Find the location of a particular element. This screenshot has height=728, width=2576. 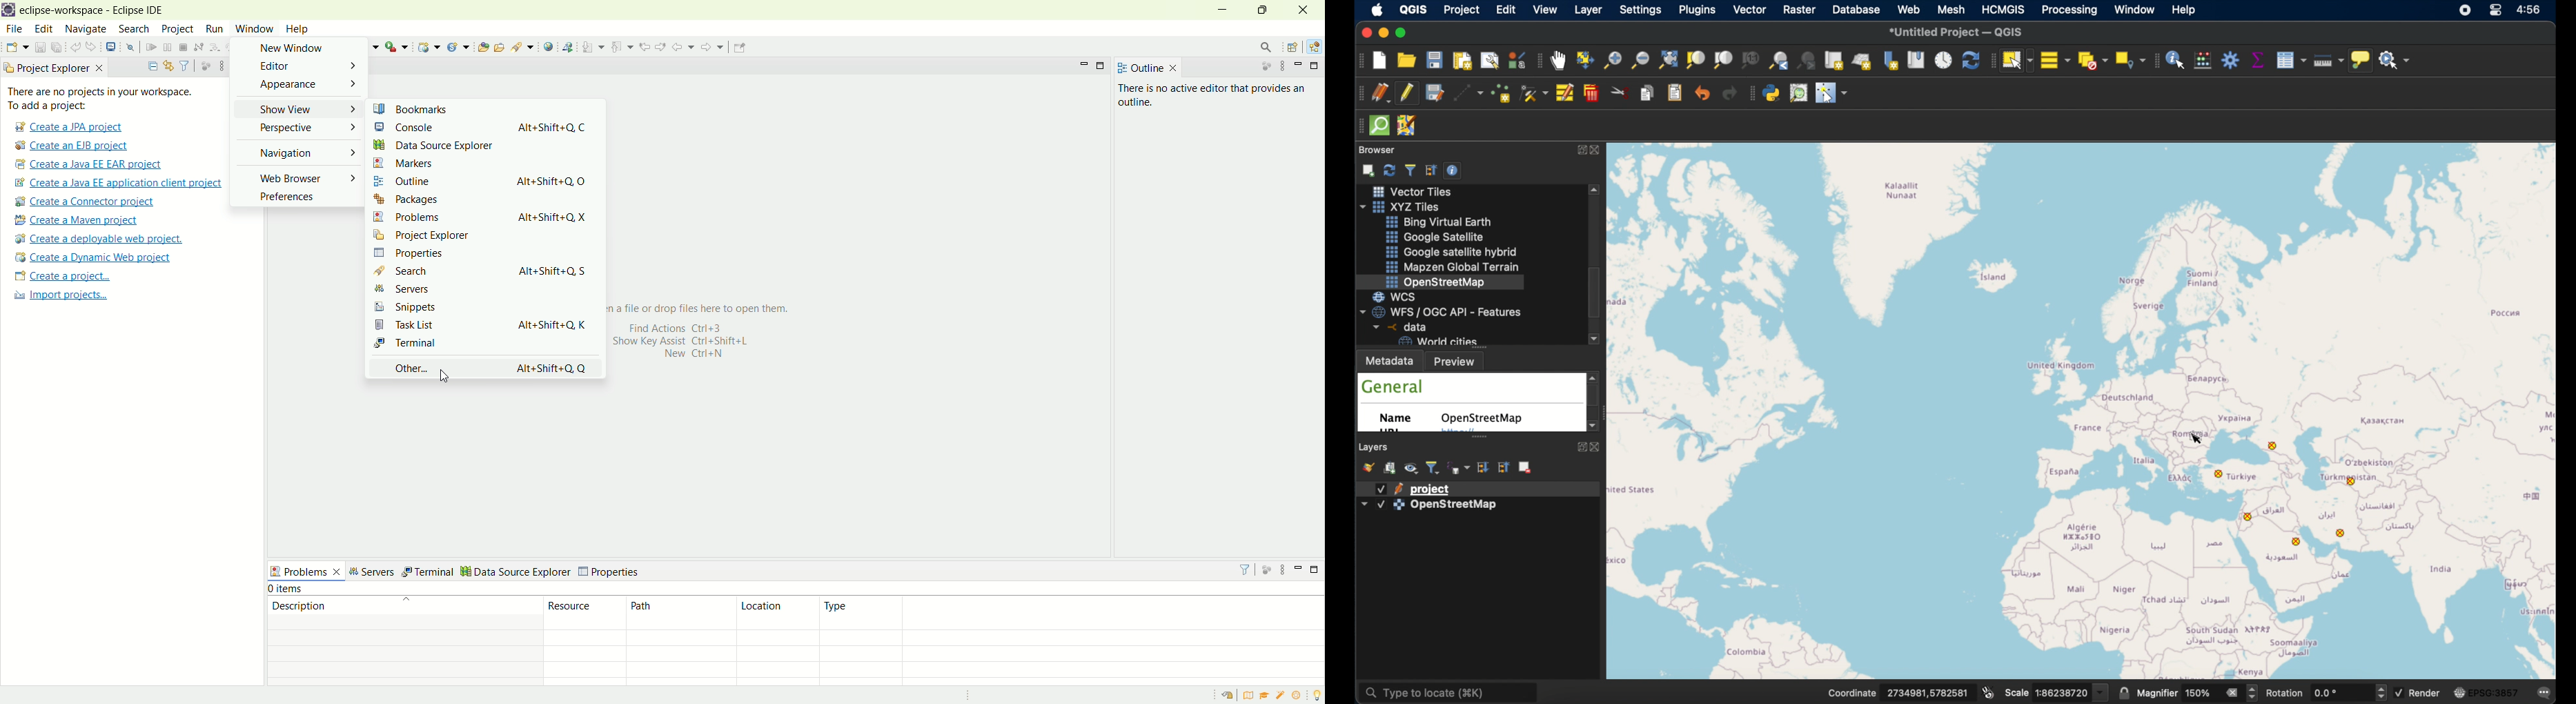

cursor is located at coordinates (444, 378).